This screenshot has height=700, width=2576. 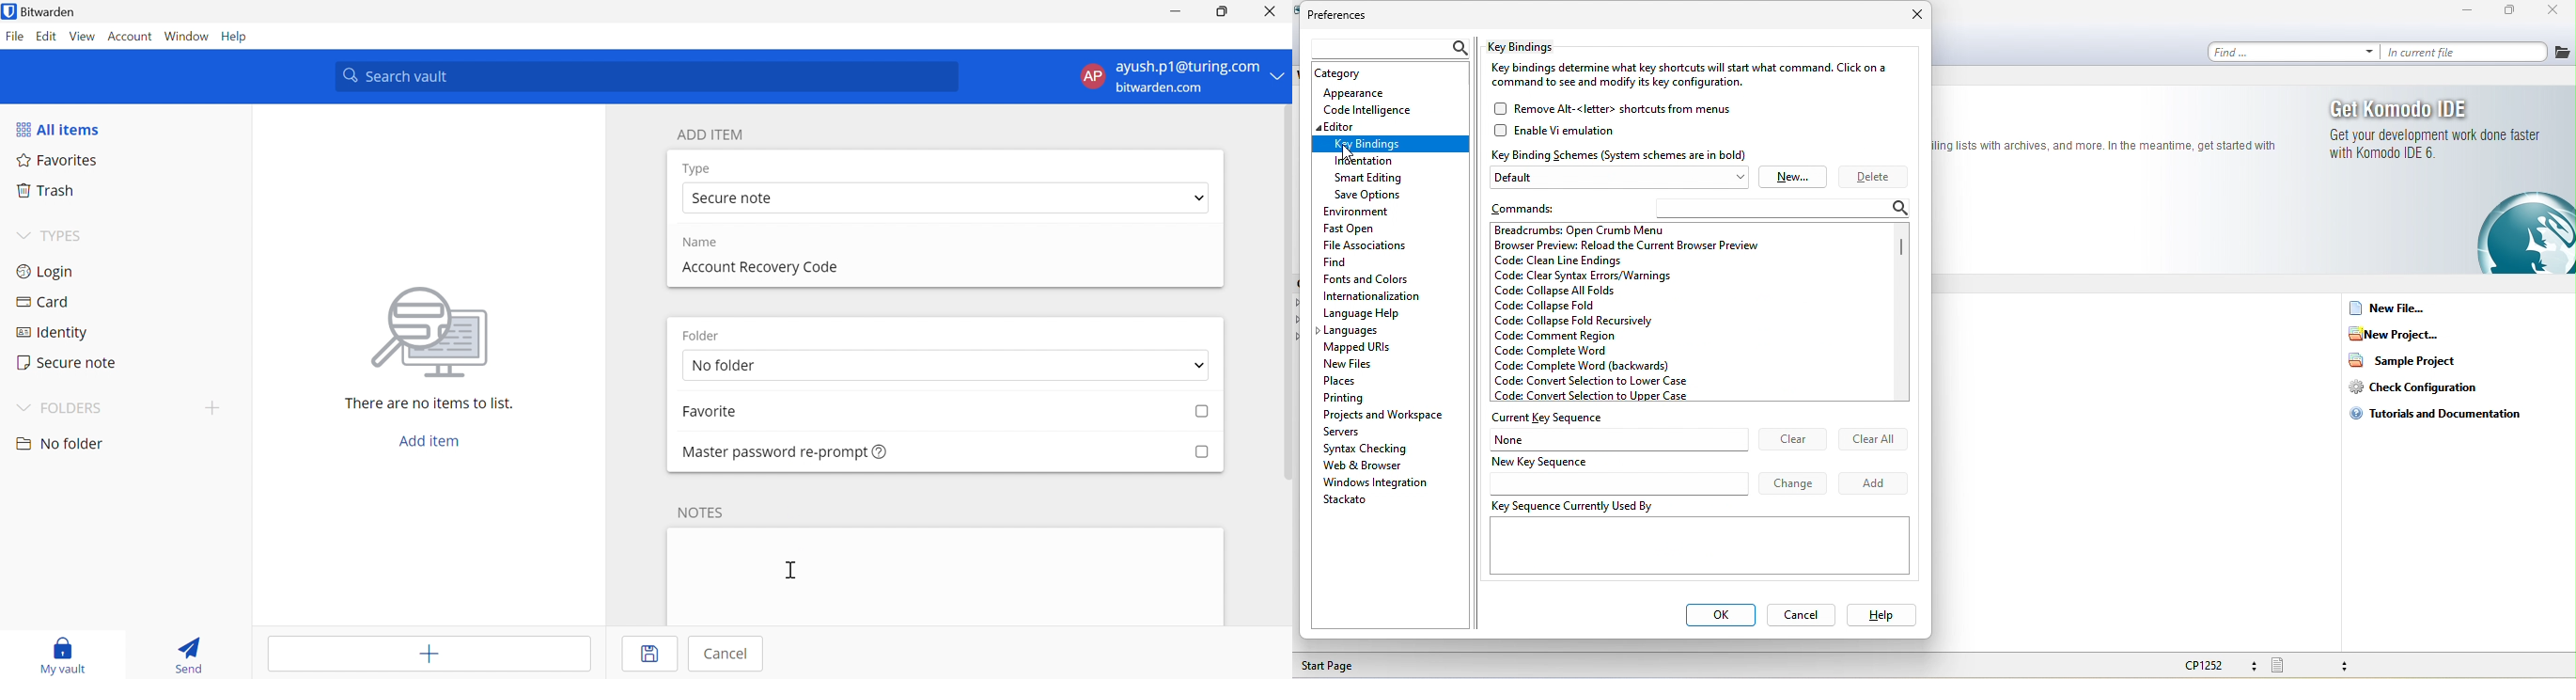 I want to click on Window, so click(x=188, y=37).